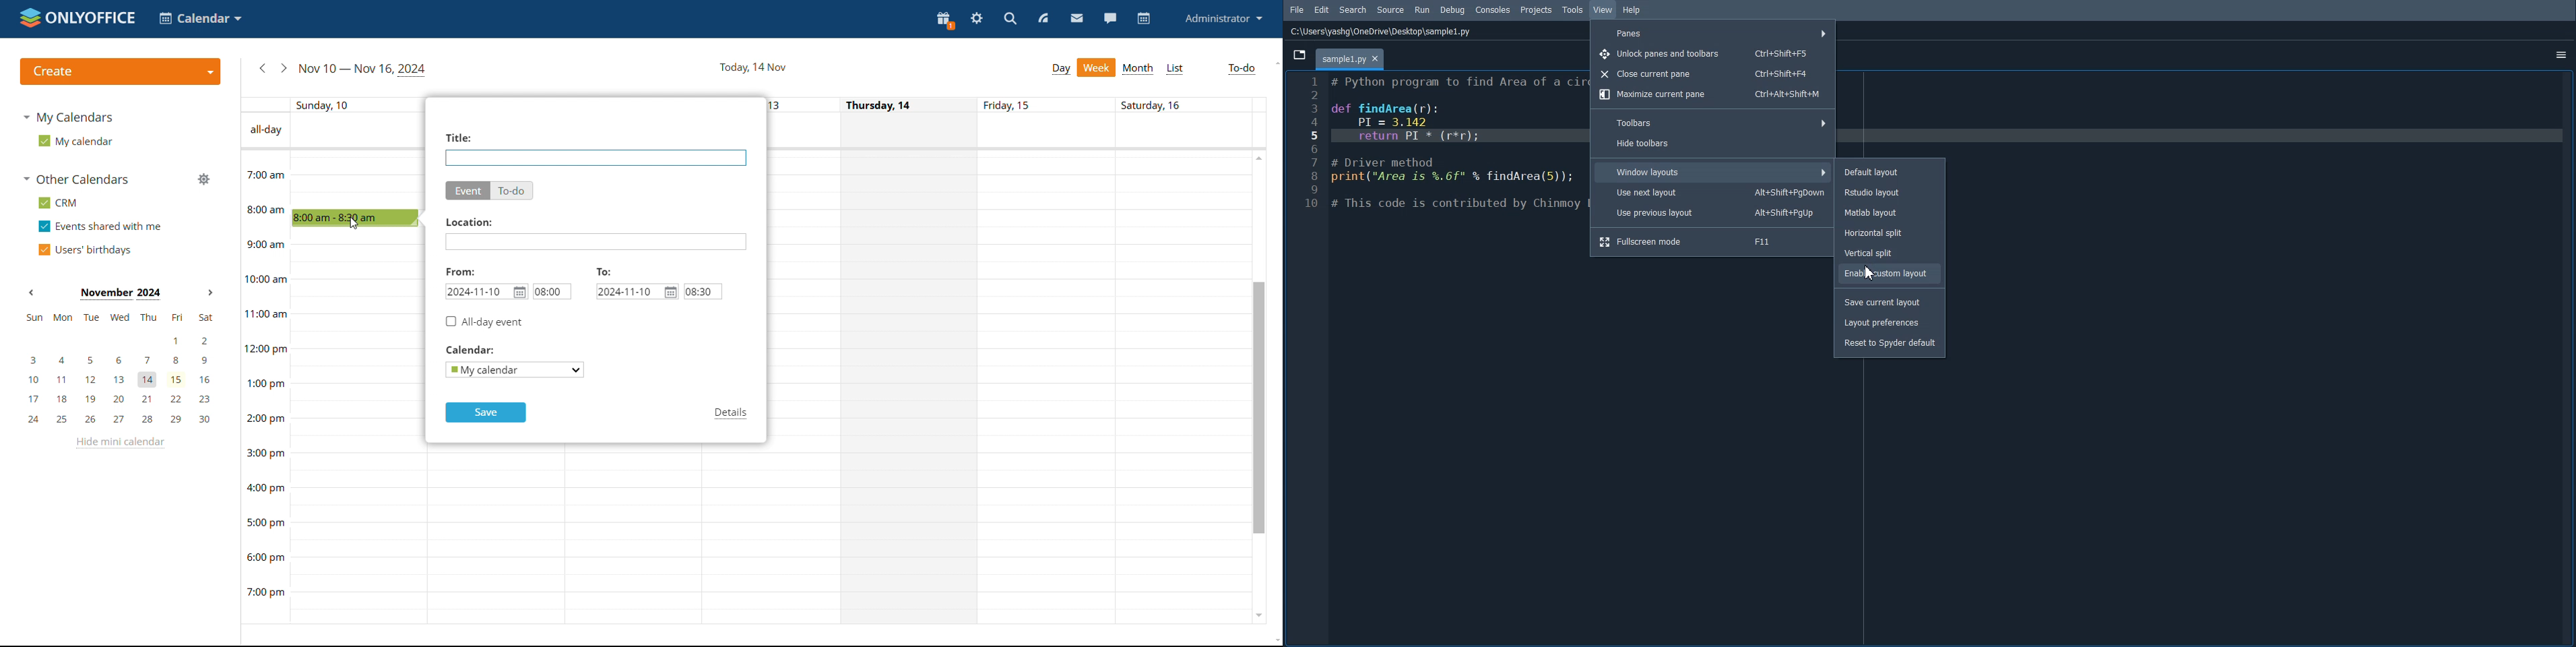  Describe the element at coordinates (1258, 158) in the screenshot. I see `scroll up` at that location.